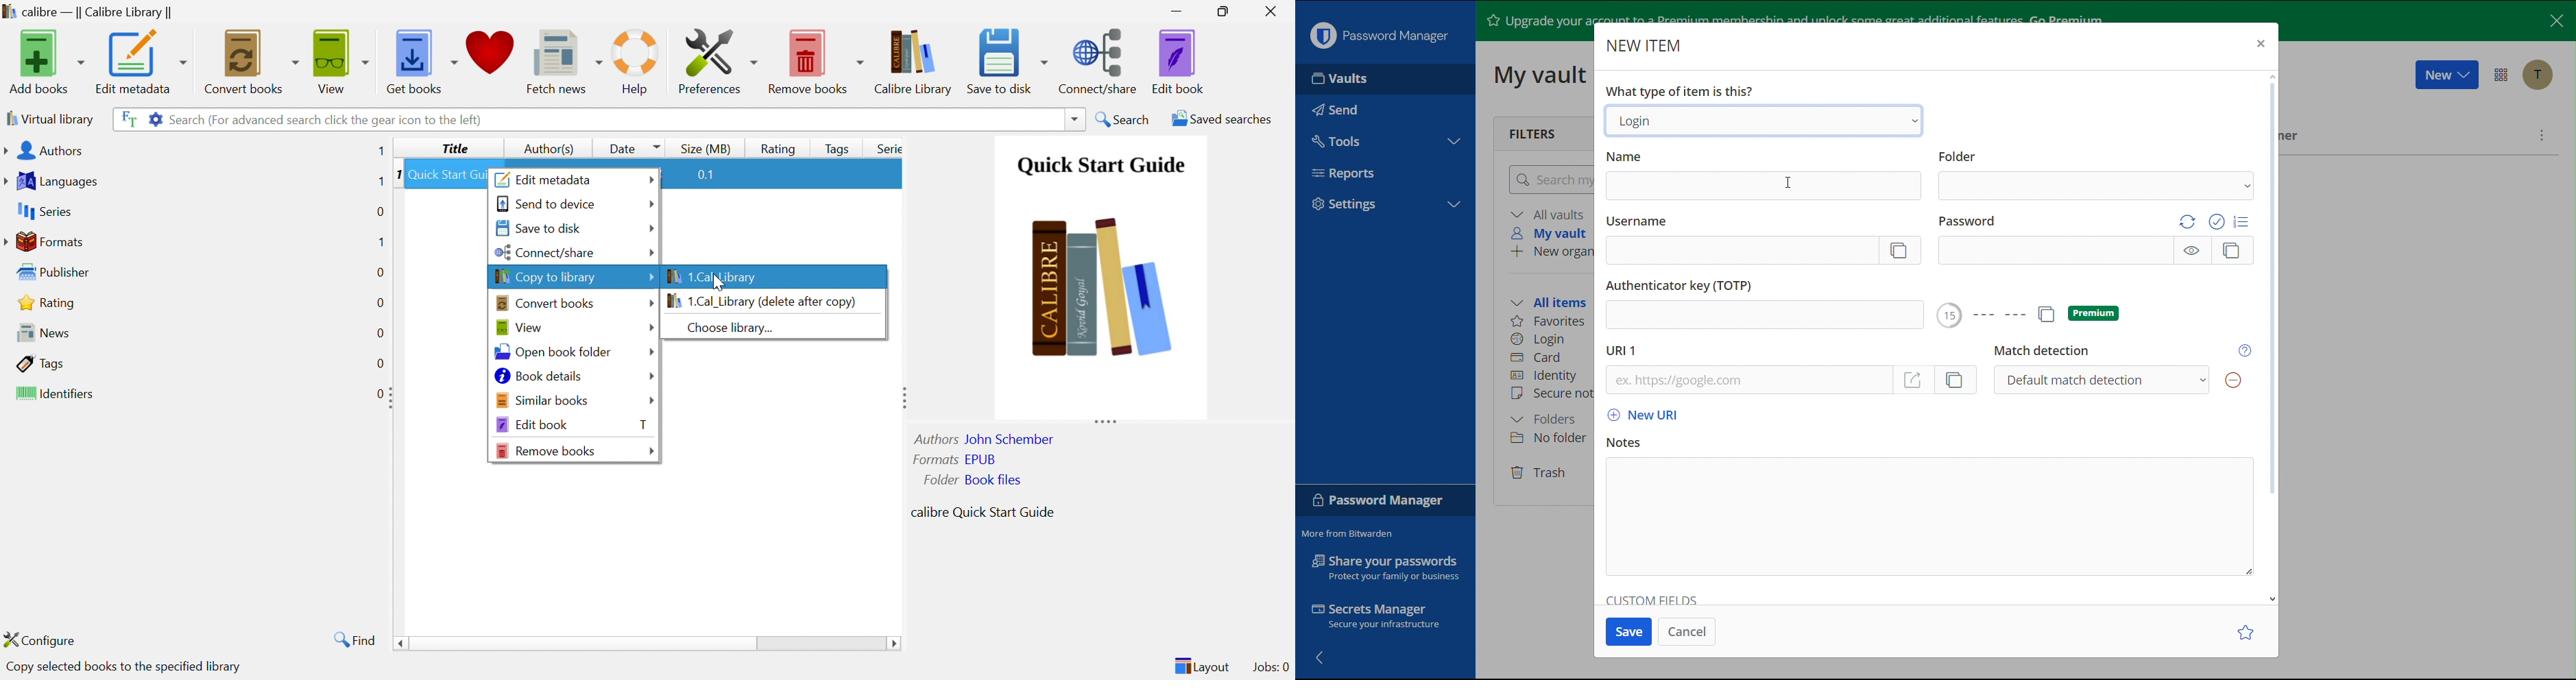  I want to click on Name, so click(1764, 175).